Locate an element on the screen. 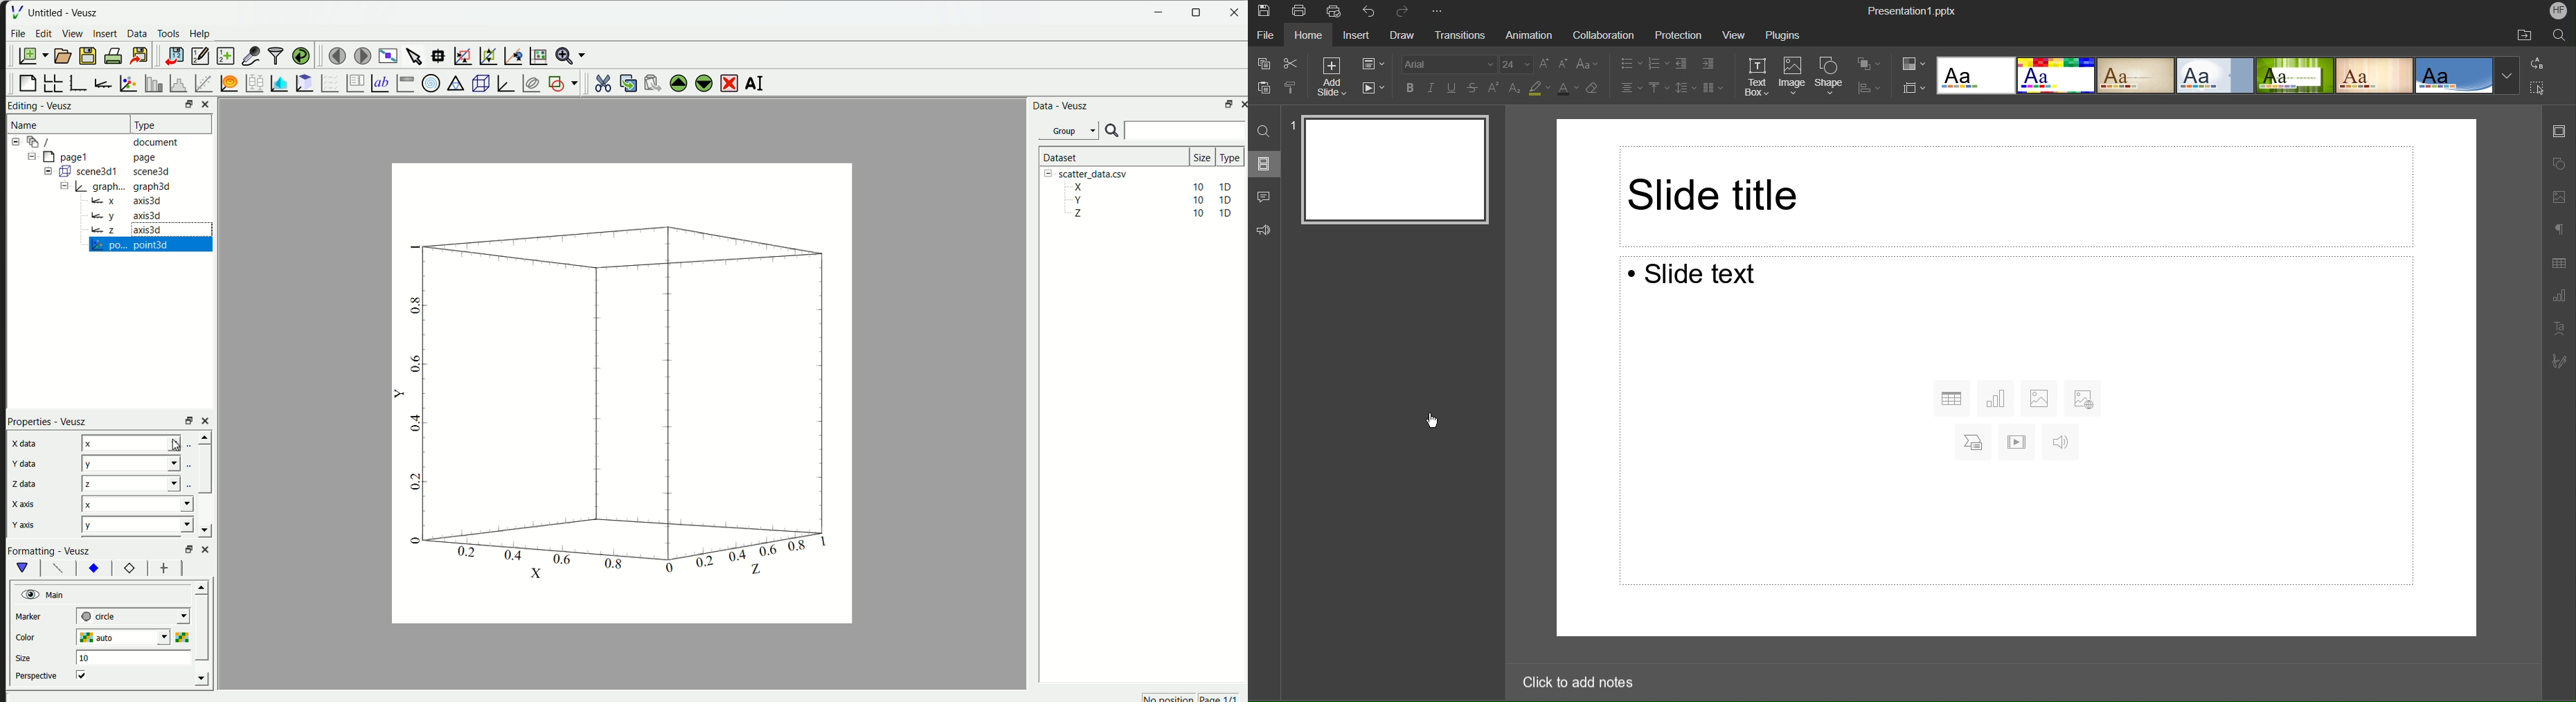  Line Spacing is located at coordinates (1683, 87).